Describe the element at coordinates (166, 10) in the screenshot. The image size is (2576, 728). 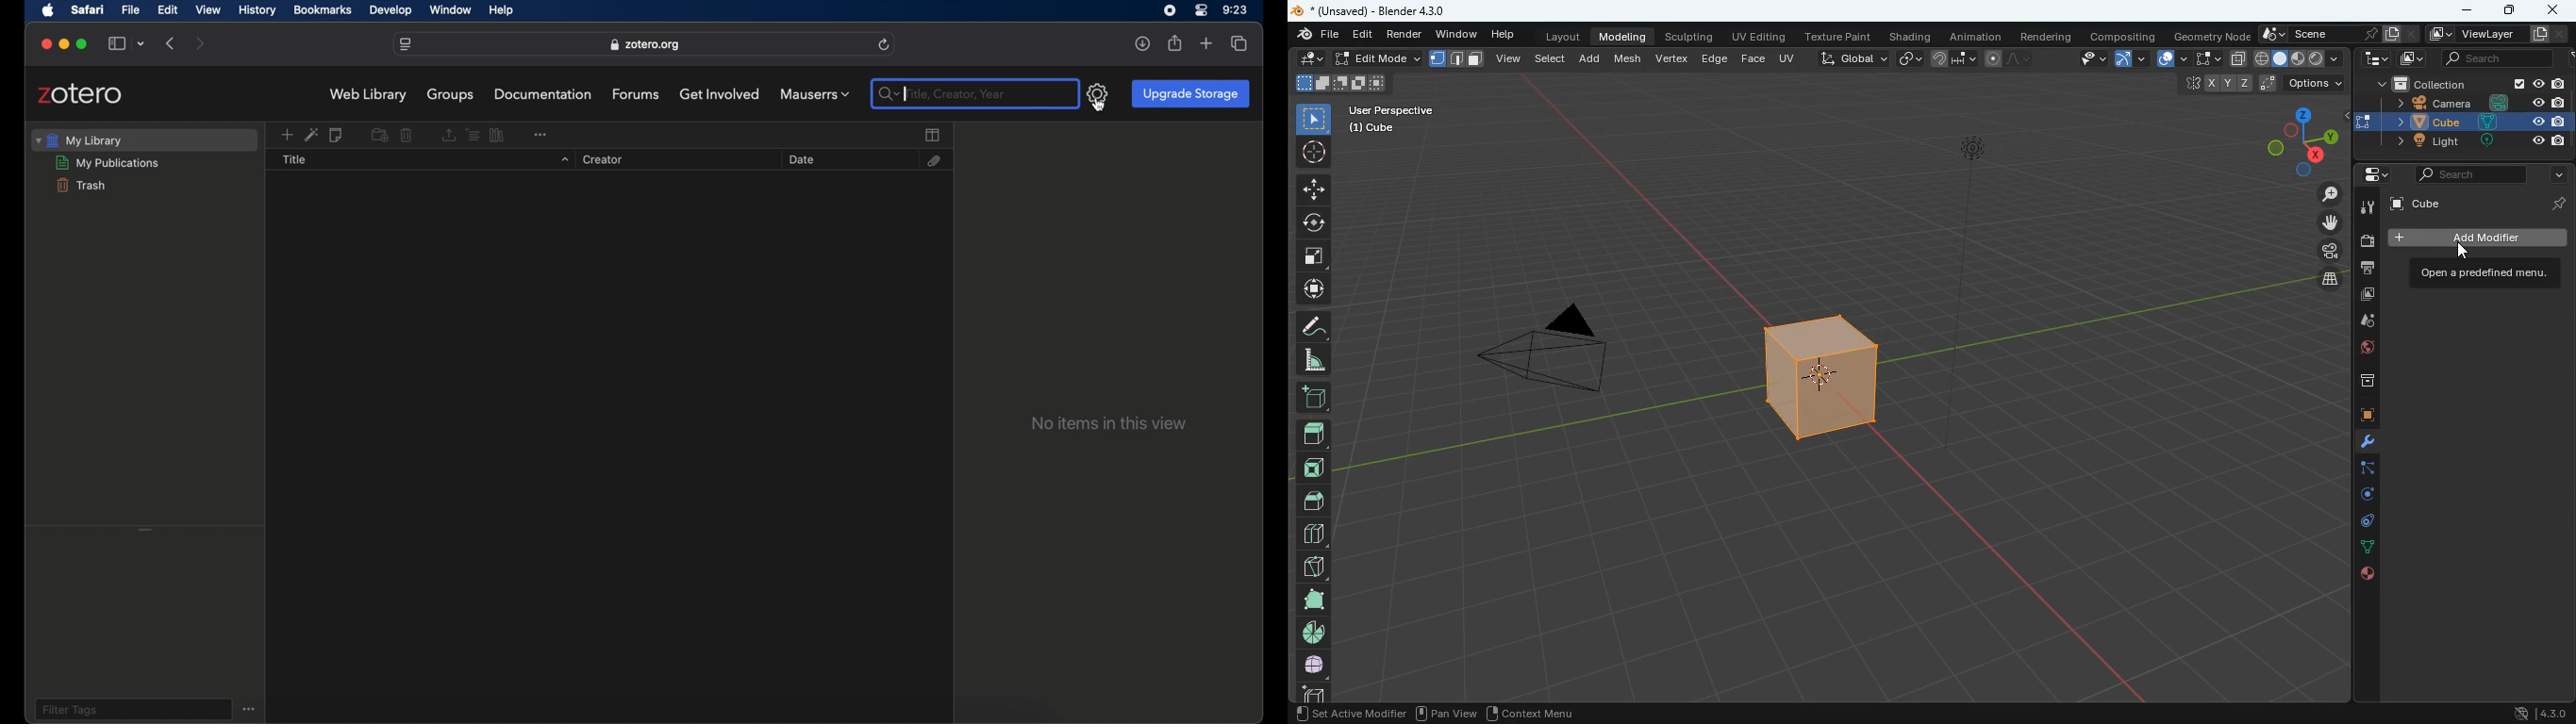
I see `edit` at that location.